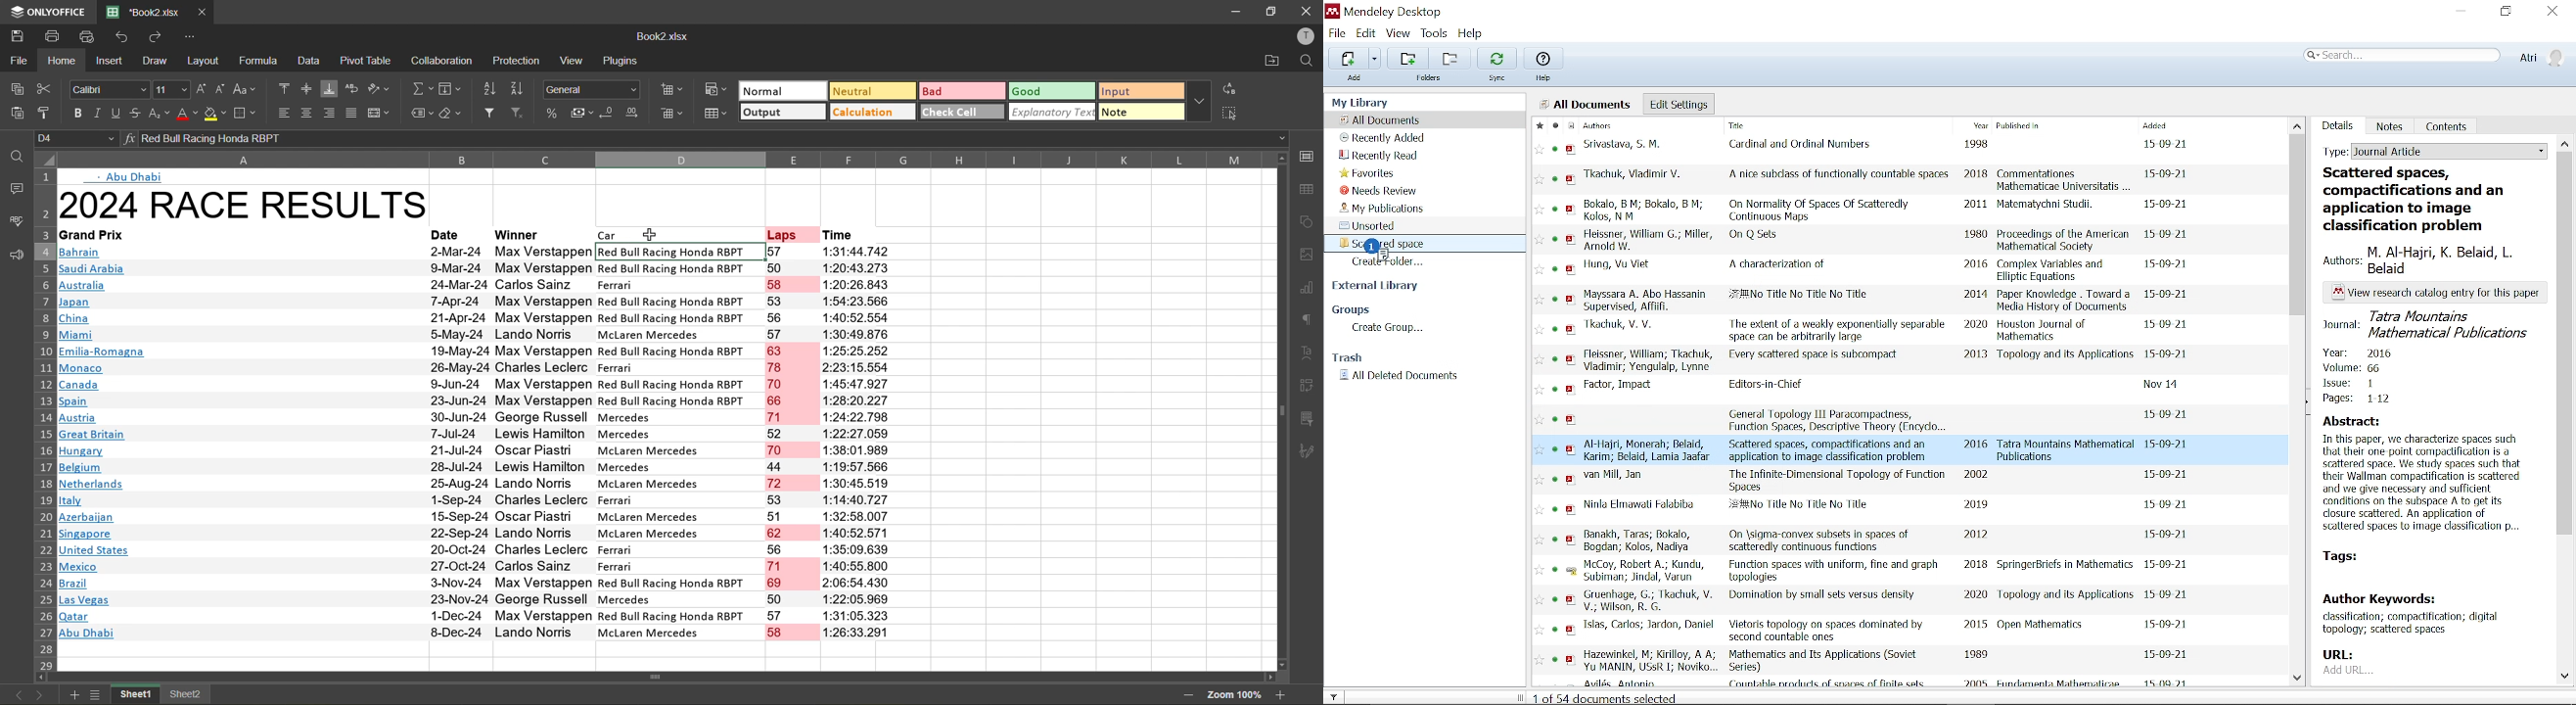 This screenshot has width=2576, height=728. Describe the element at coordinates (1498, 79) in the screenshot. I see `sync` at that location.